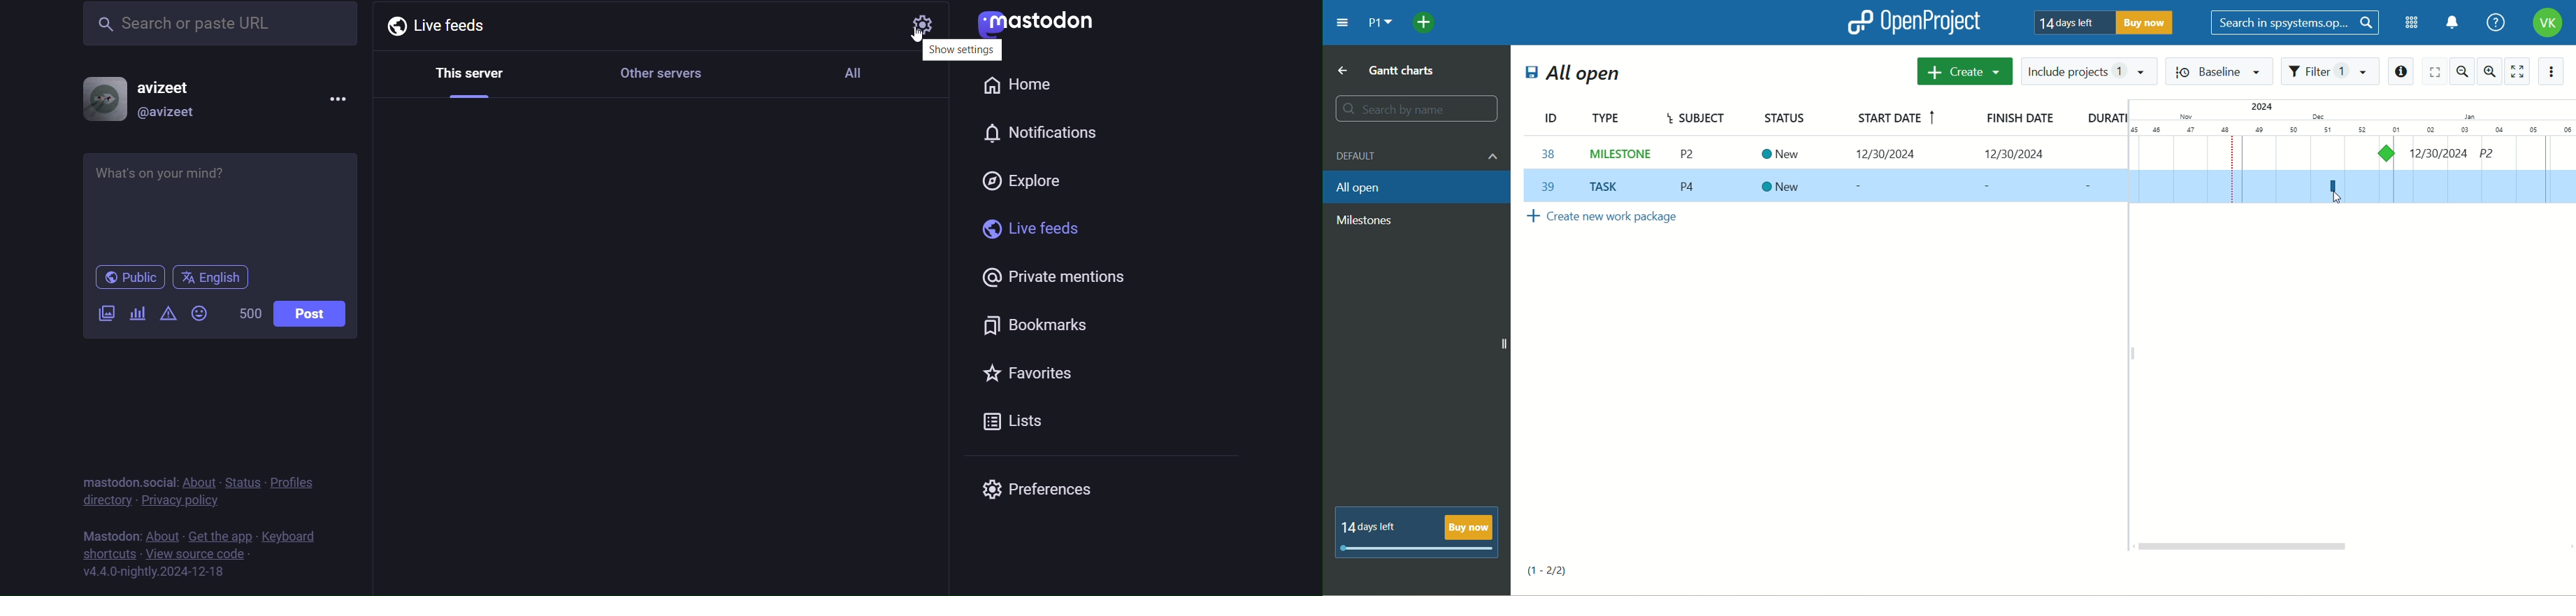  Describe the element at coordinates (1030, 374) in the screenshot. I see `favorites` at that location.